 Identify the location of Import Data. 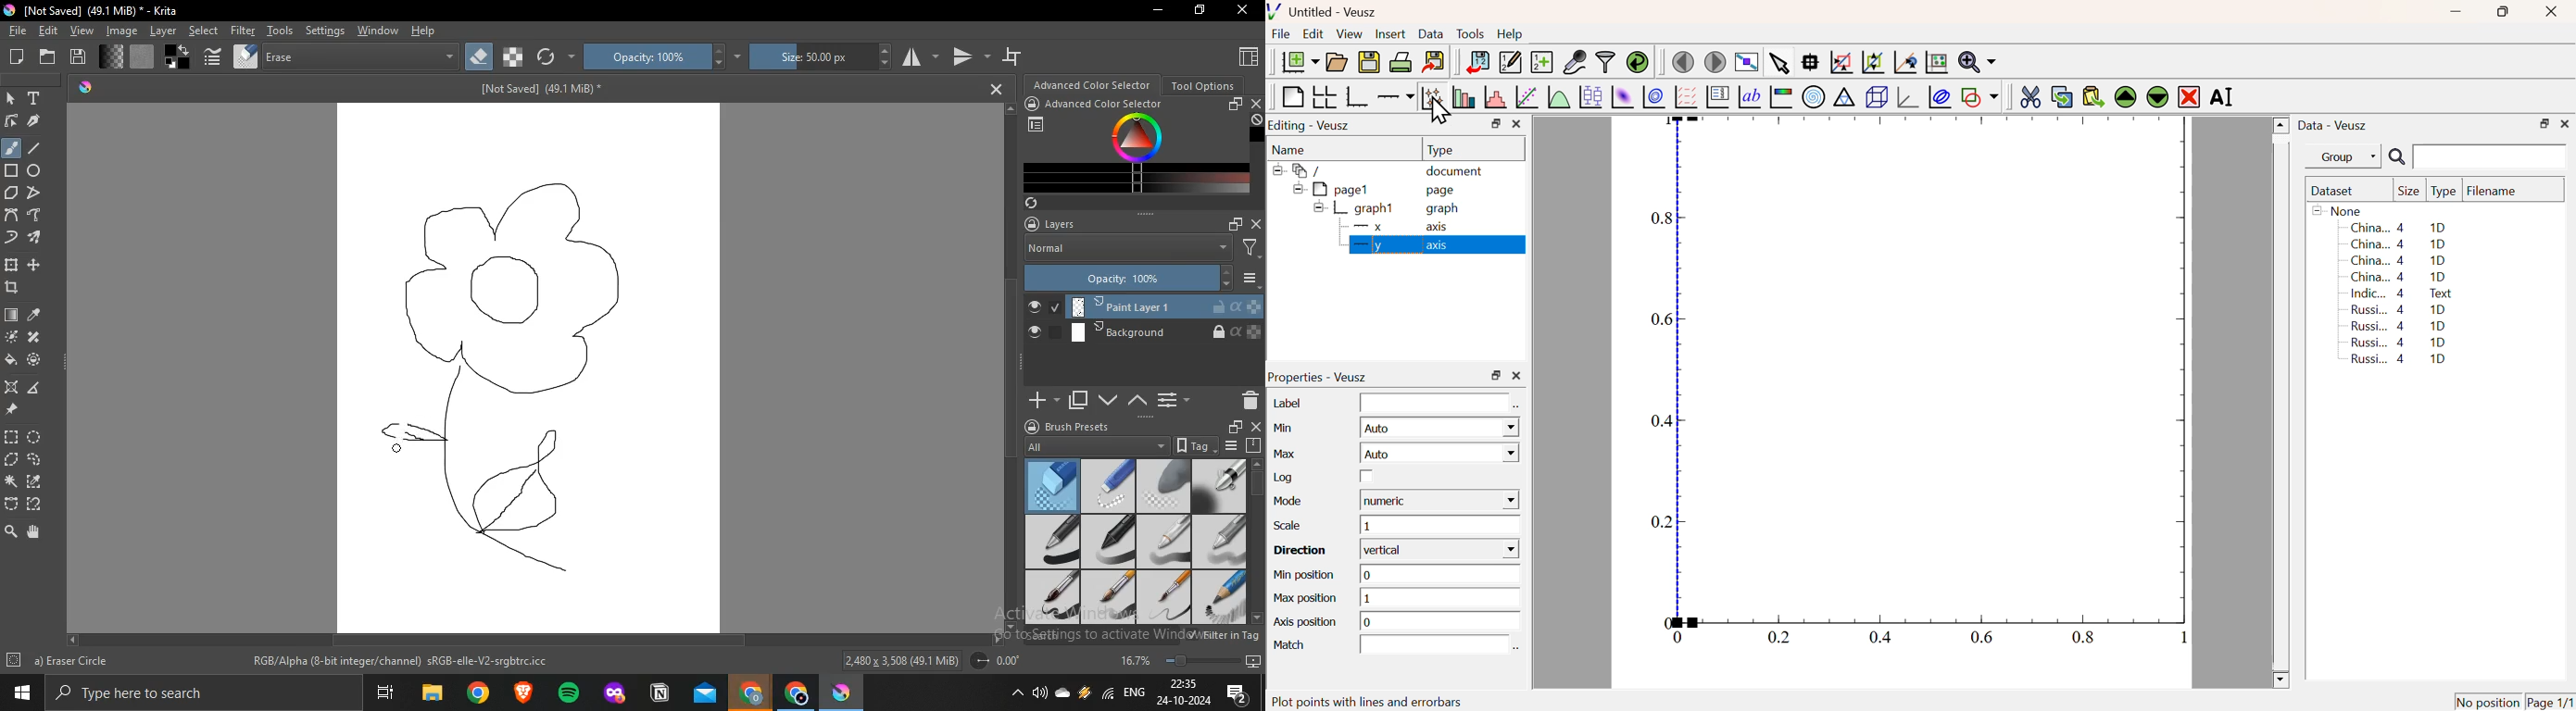
(1477, 62).